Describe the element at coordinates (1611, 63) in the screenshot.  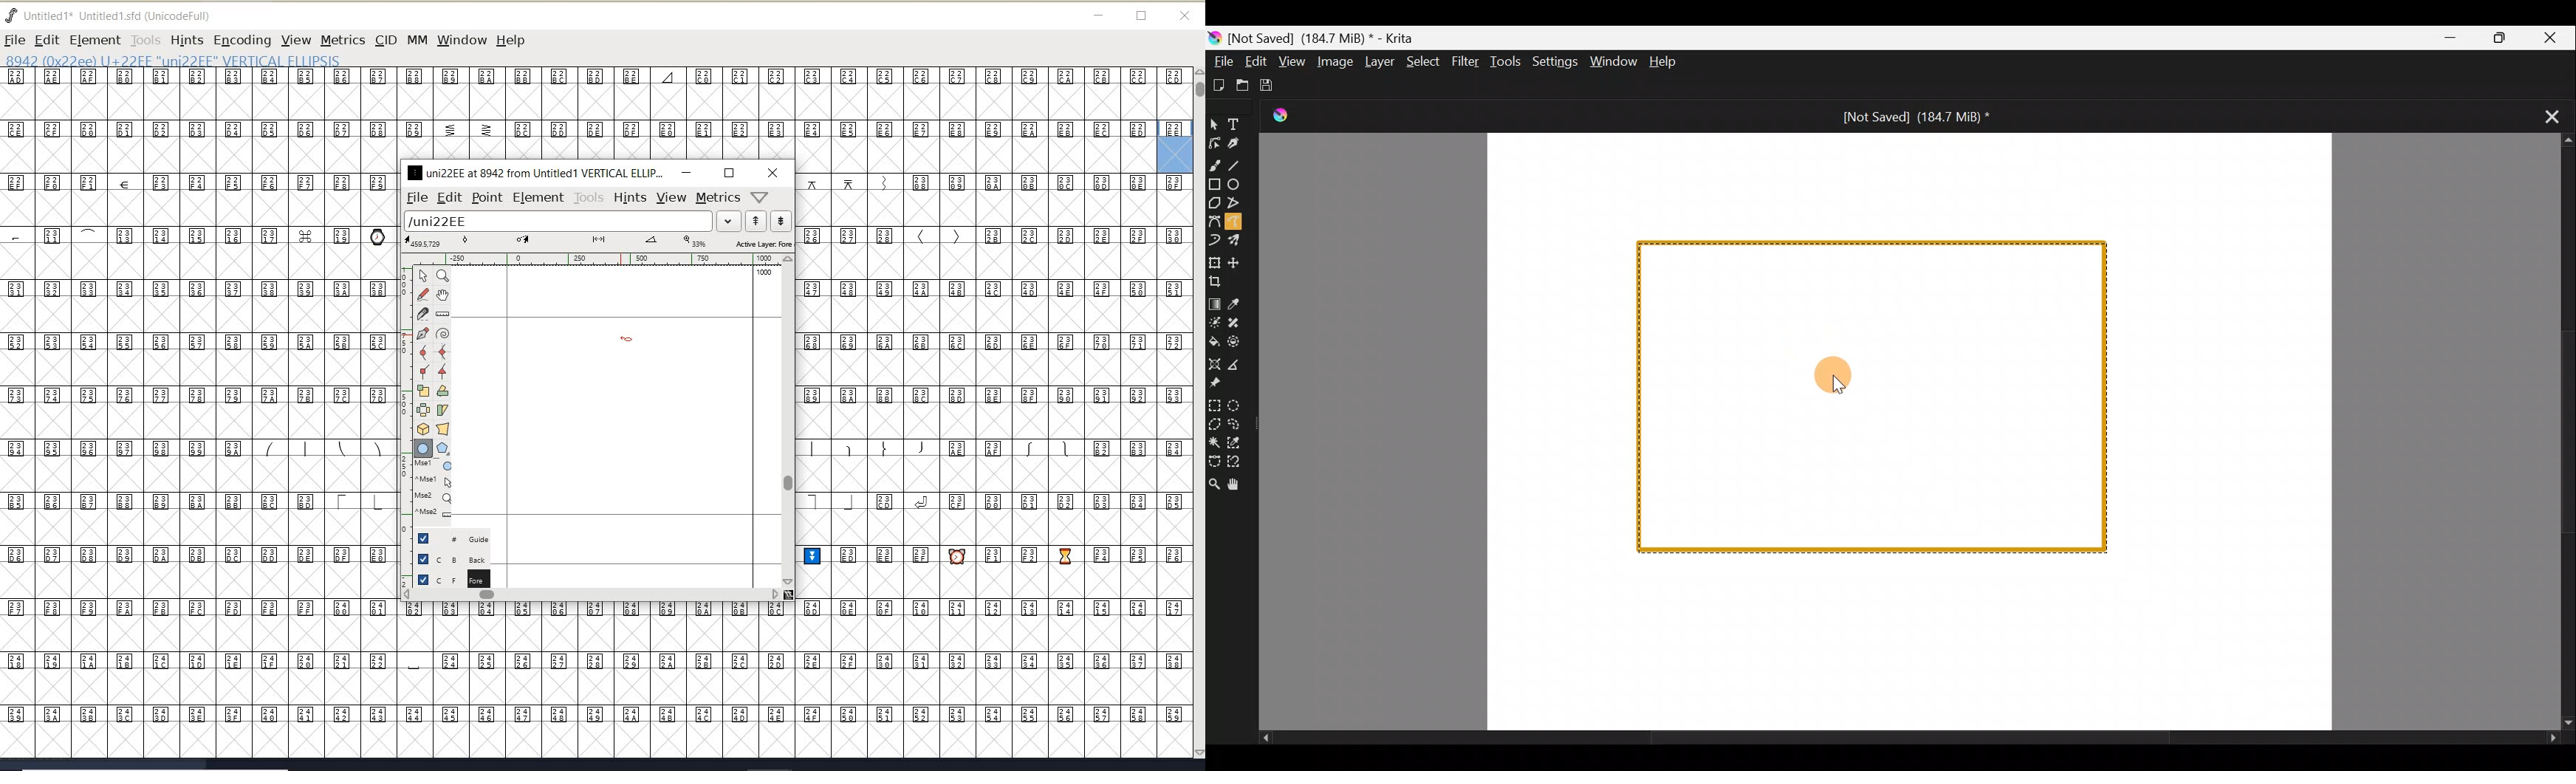
I see `Window` at that location.